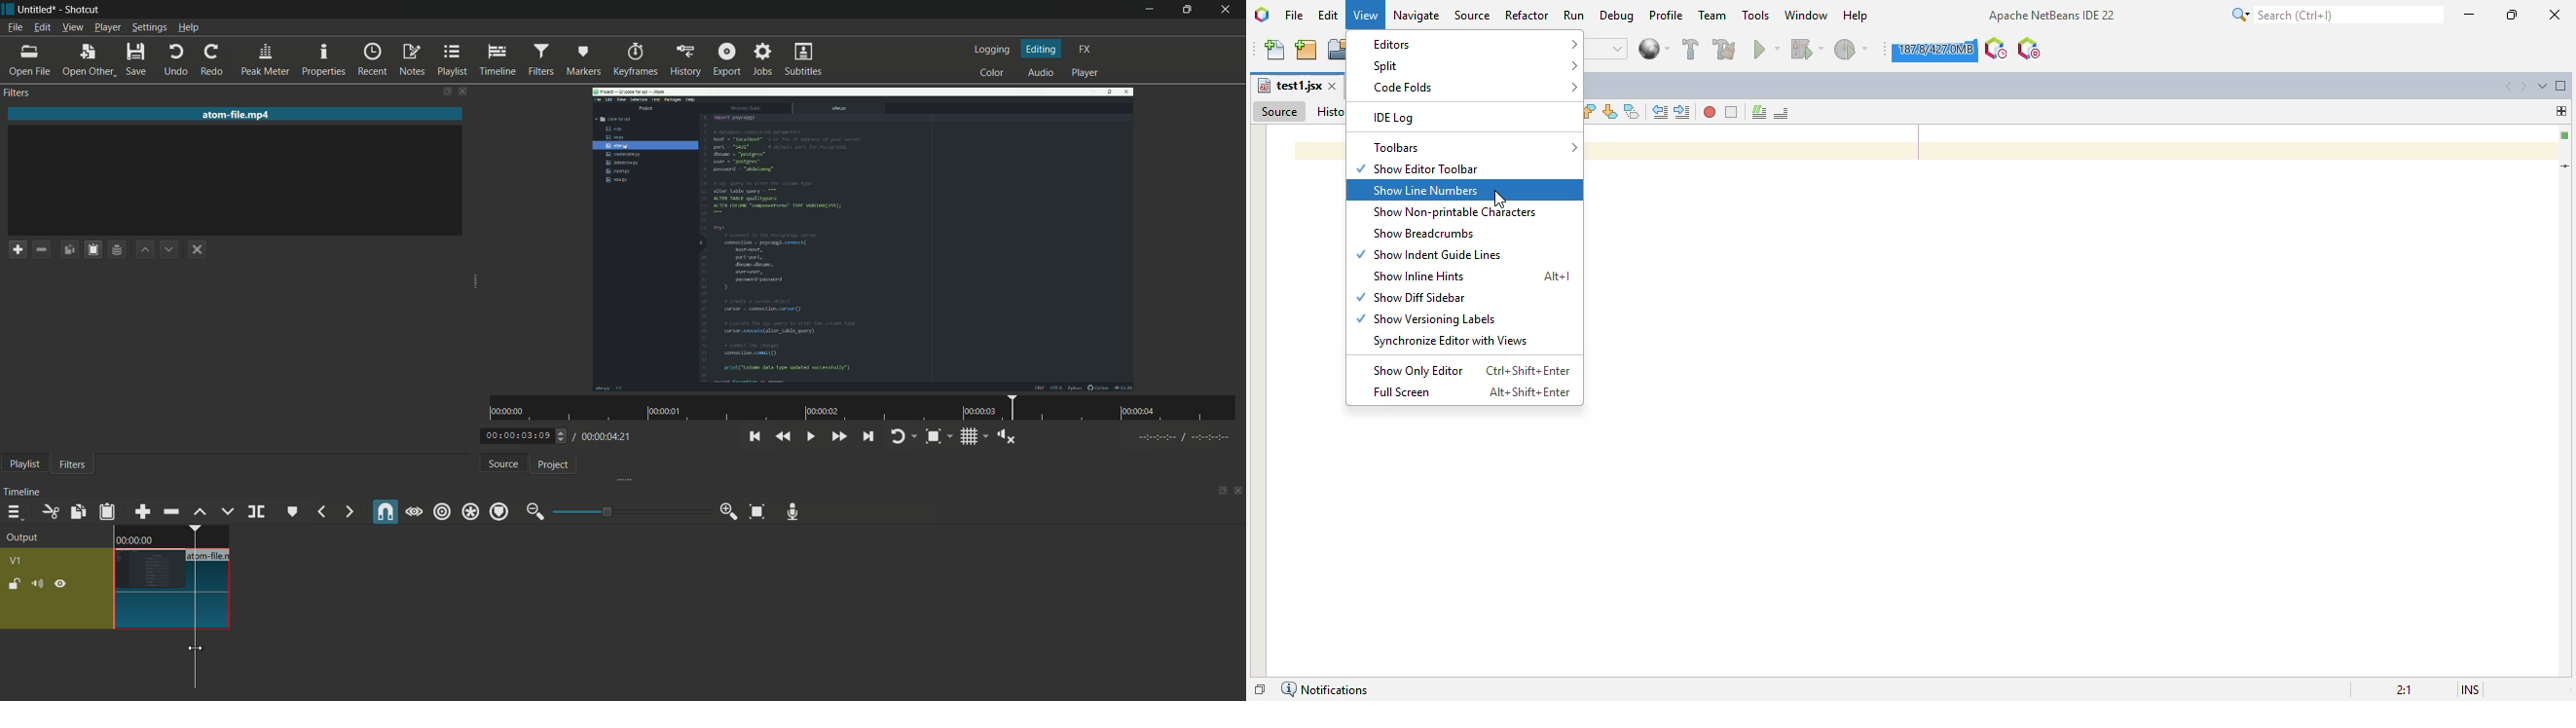 This screenshot has height=728, width=2576. Describe the element at coordinates (1756, 14) in the screenshot. I see `tools` at that location.